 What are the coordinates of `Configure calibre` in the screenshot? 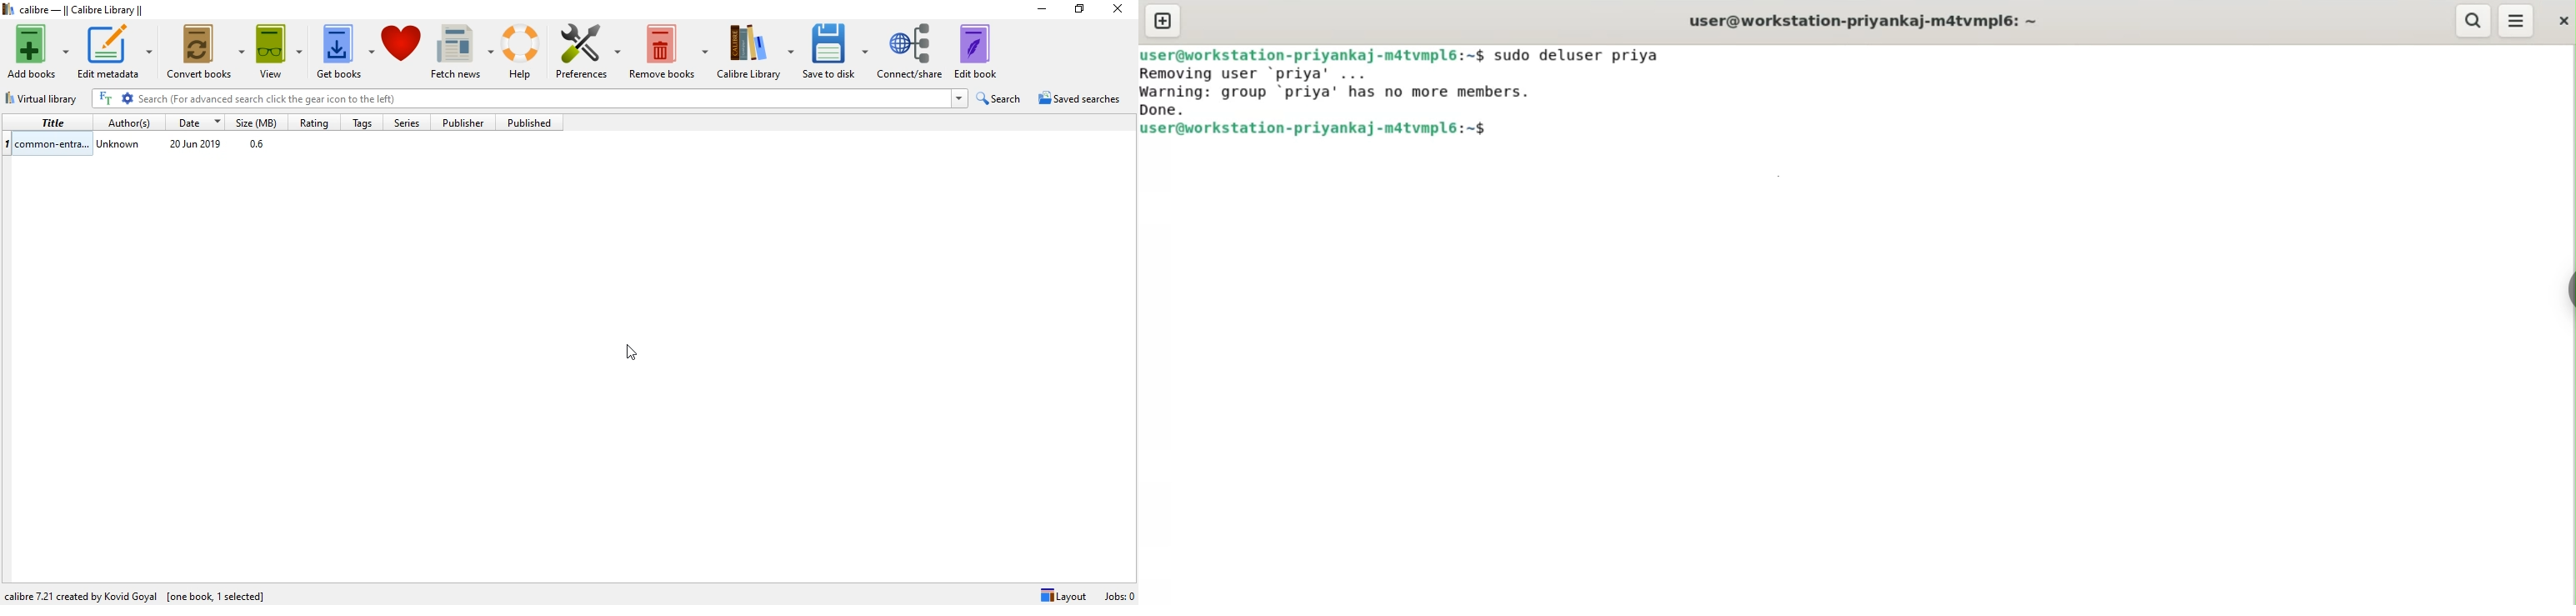 It's located at (139, 592).